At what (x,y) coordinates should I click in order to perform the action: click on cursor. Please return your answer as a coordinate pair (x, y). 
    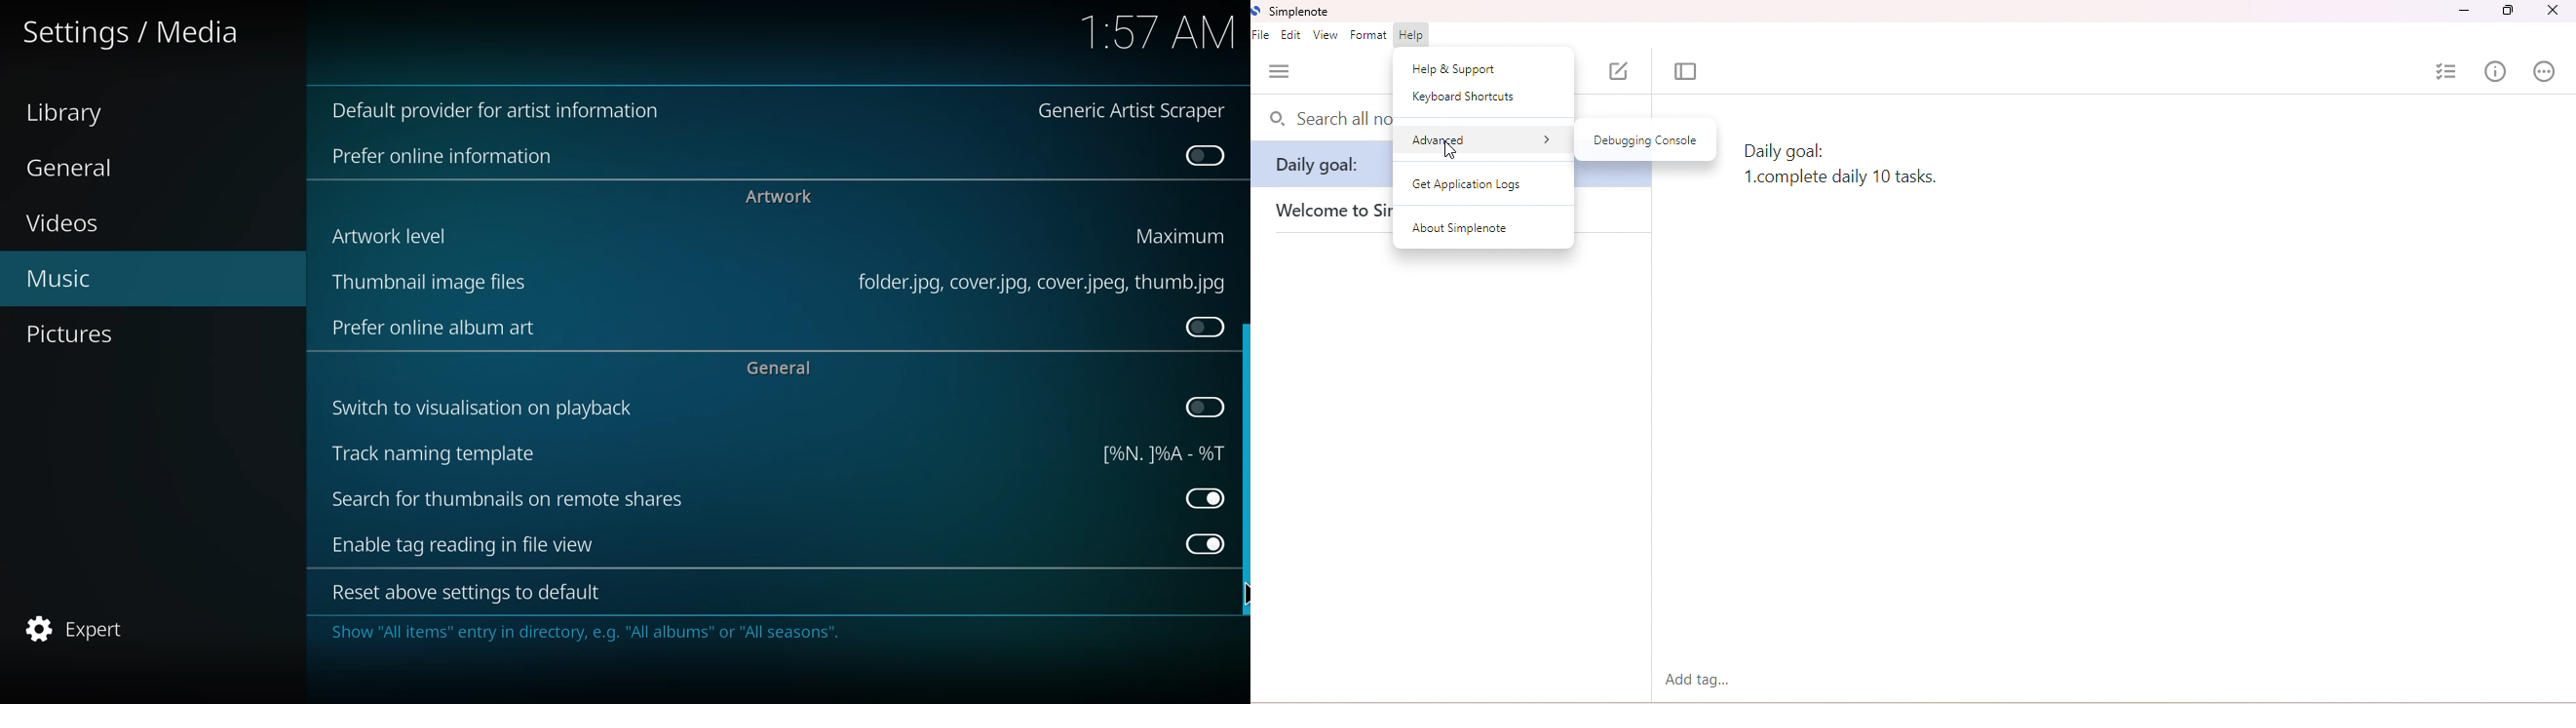
    Looking at the image, I should click on (1244, 593).